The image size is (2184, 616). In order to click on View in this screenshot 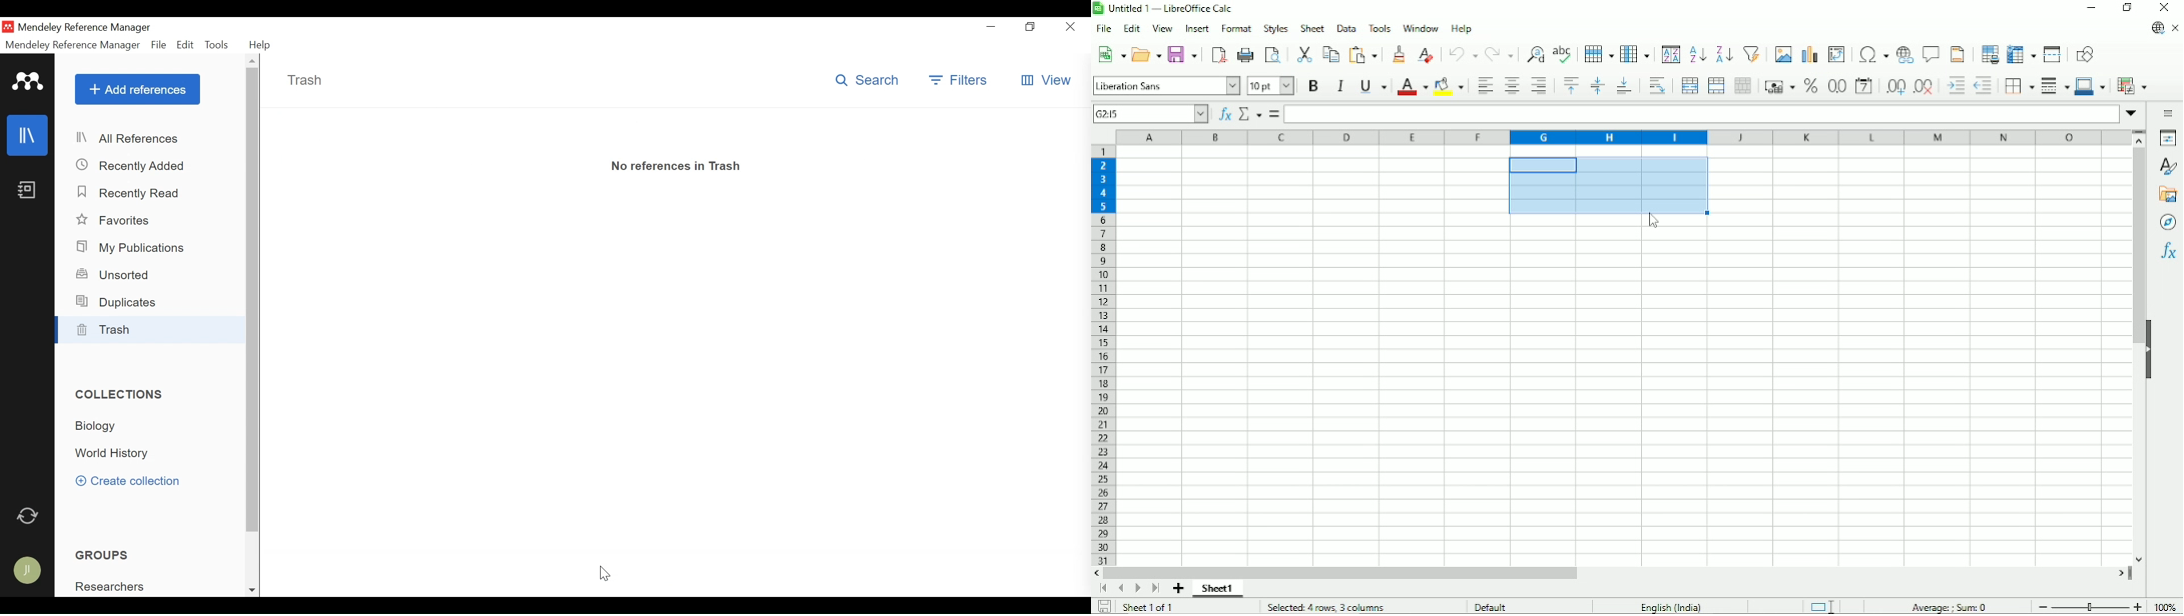, I will do `click(1162, 29)`.